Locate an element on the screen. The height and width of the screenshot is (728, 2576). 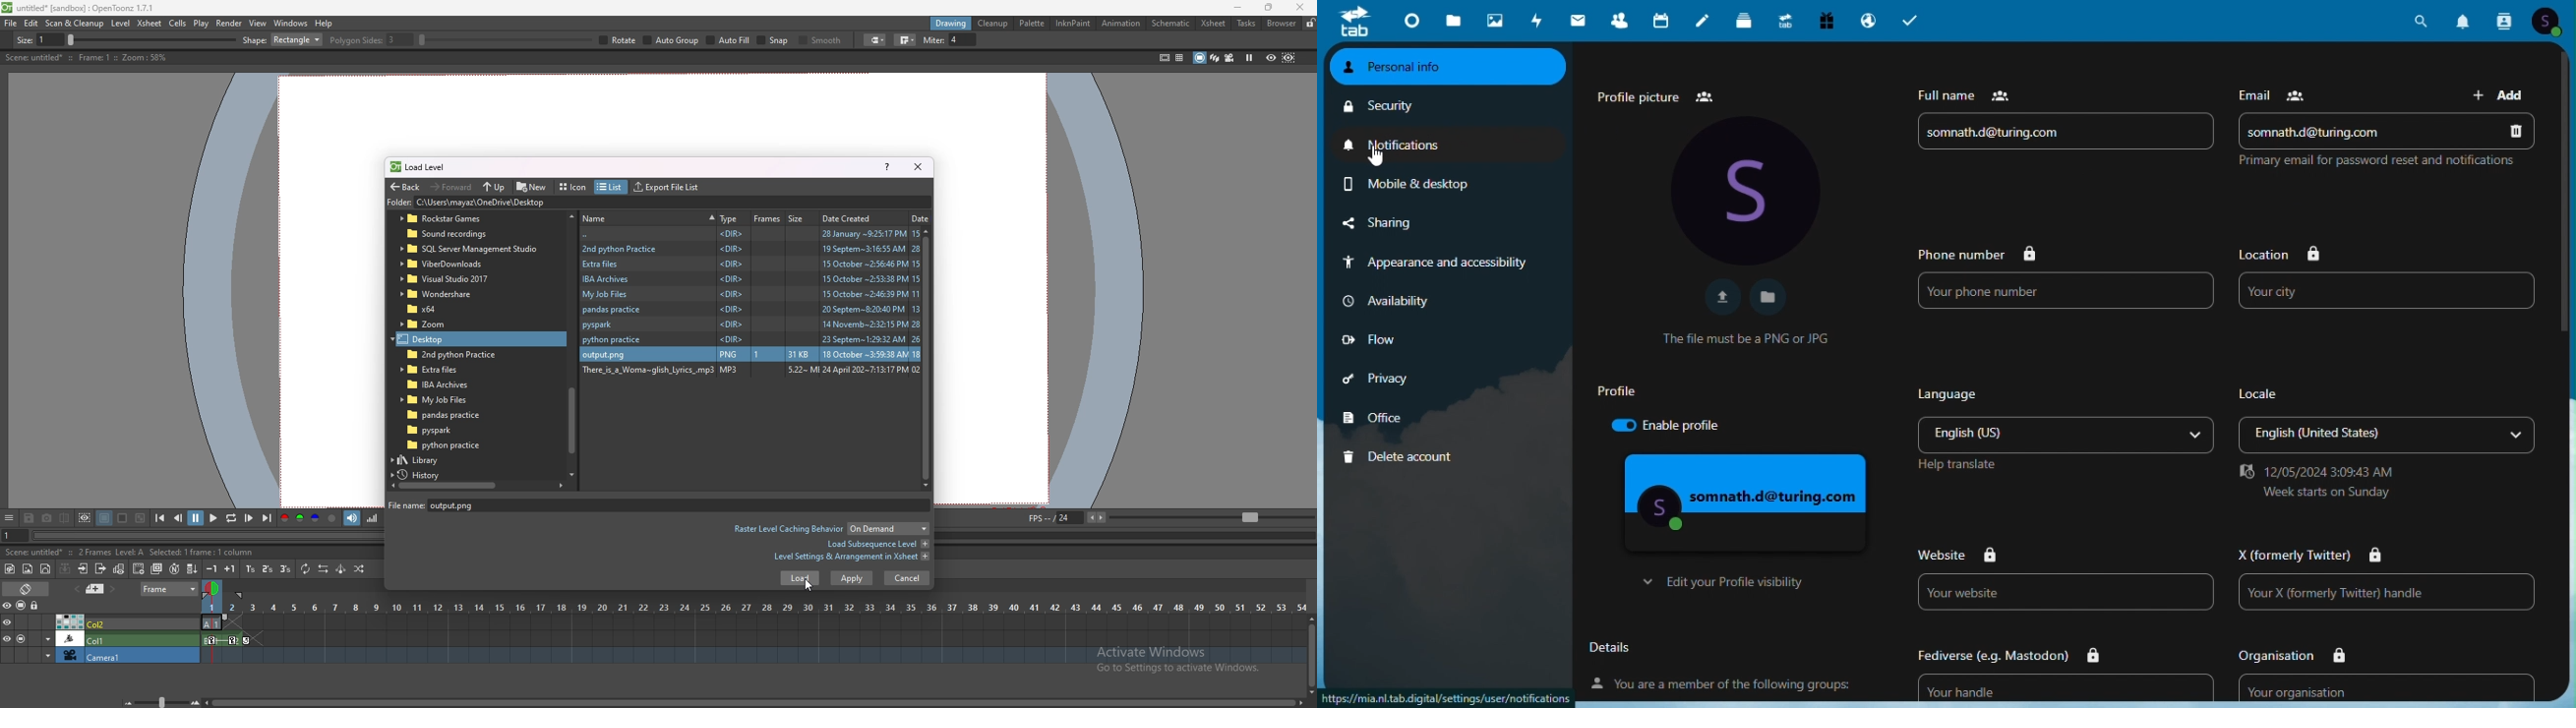
new raster level is located at coordinates (27, 569).